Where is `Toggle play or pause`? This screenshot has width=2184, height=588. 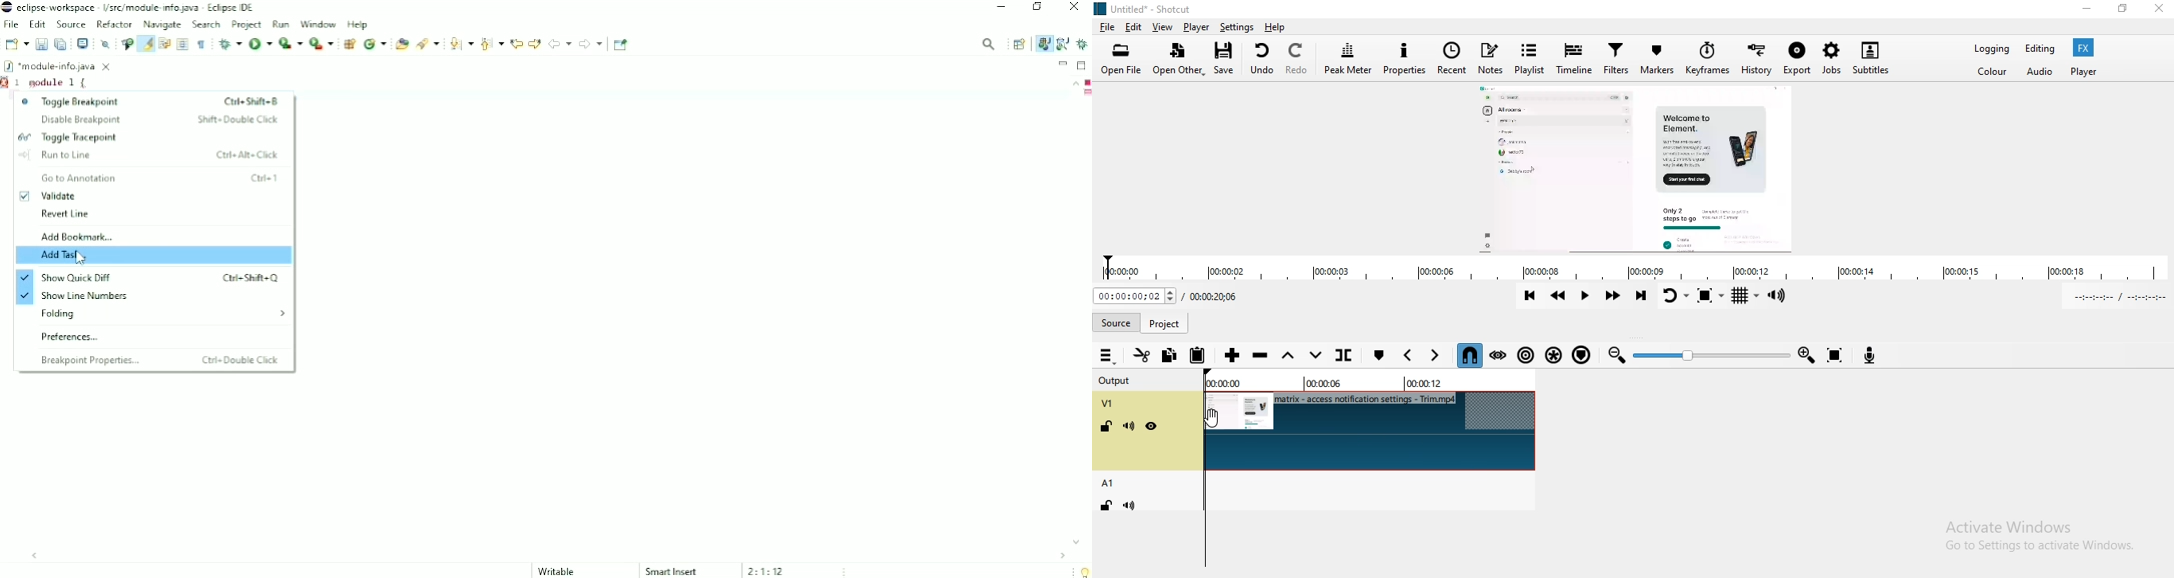
Toggle play or pause is located at coordinates (1589, 298).